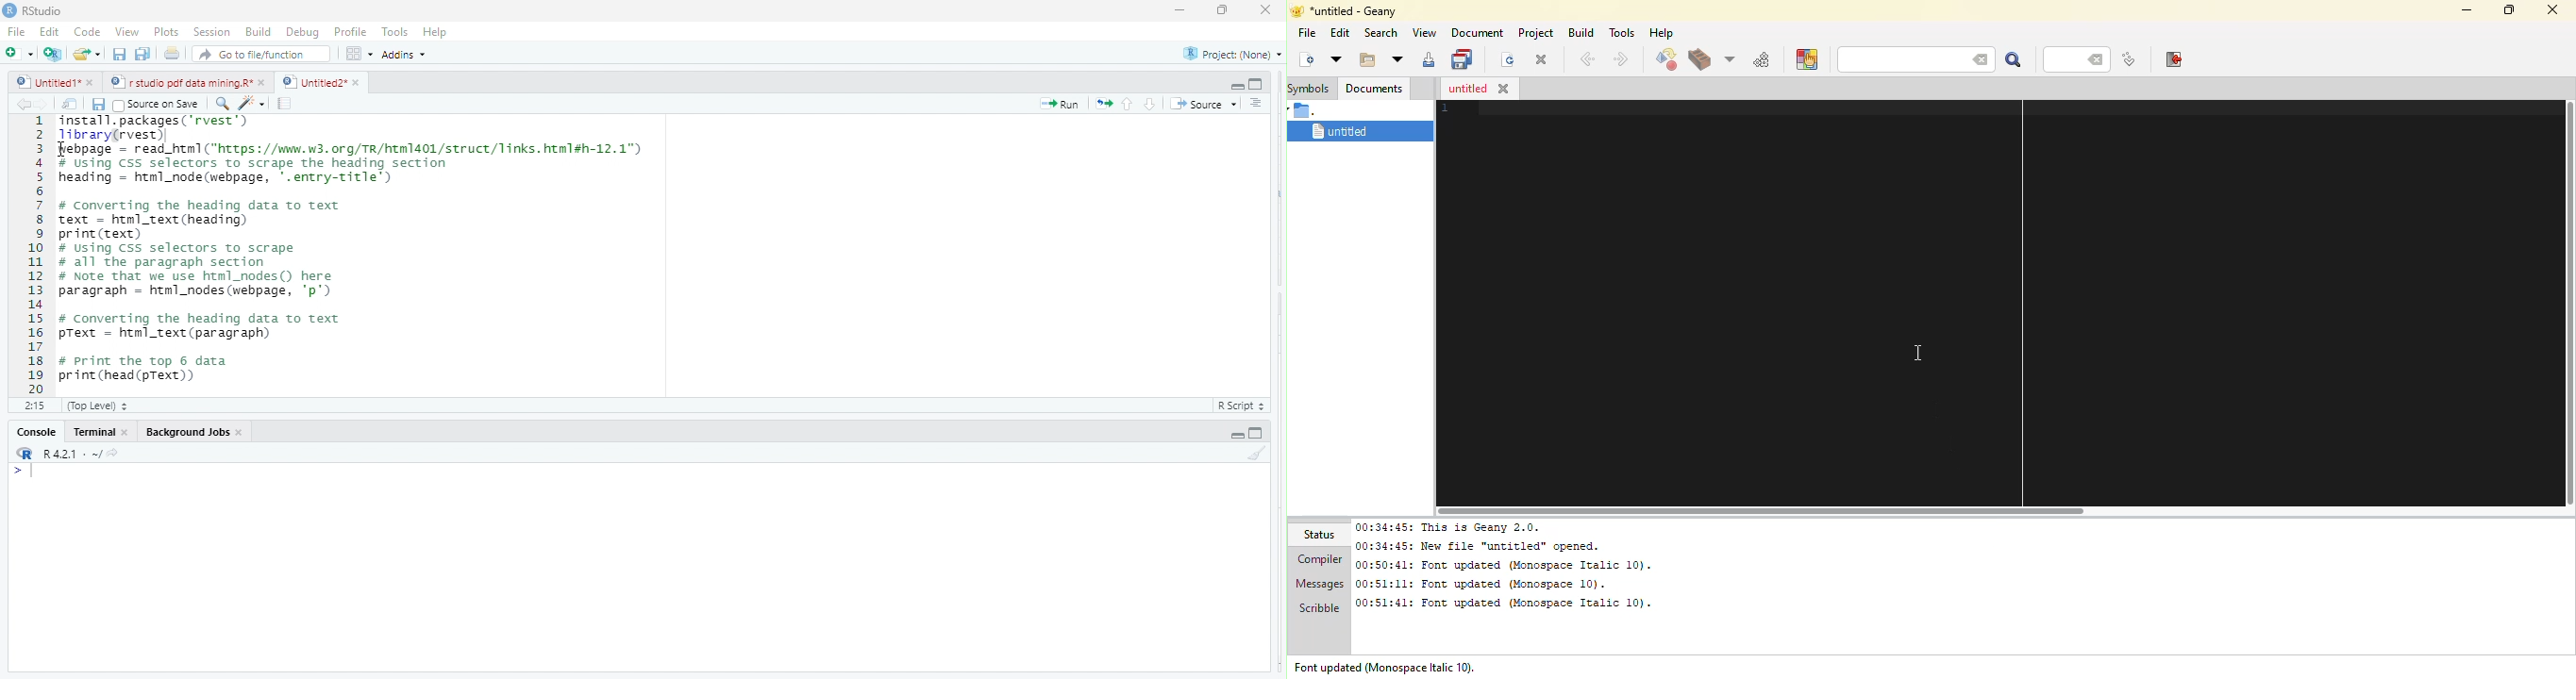 The height and width of the screenshot is (700, 2576). I want to click on go forward to the next source location, so click(45, 106).